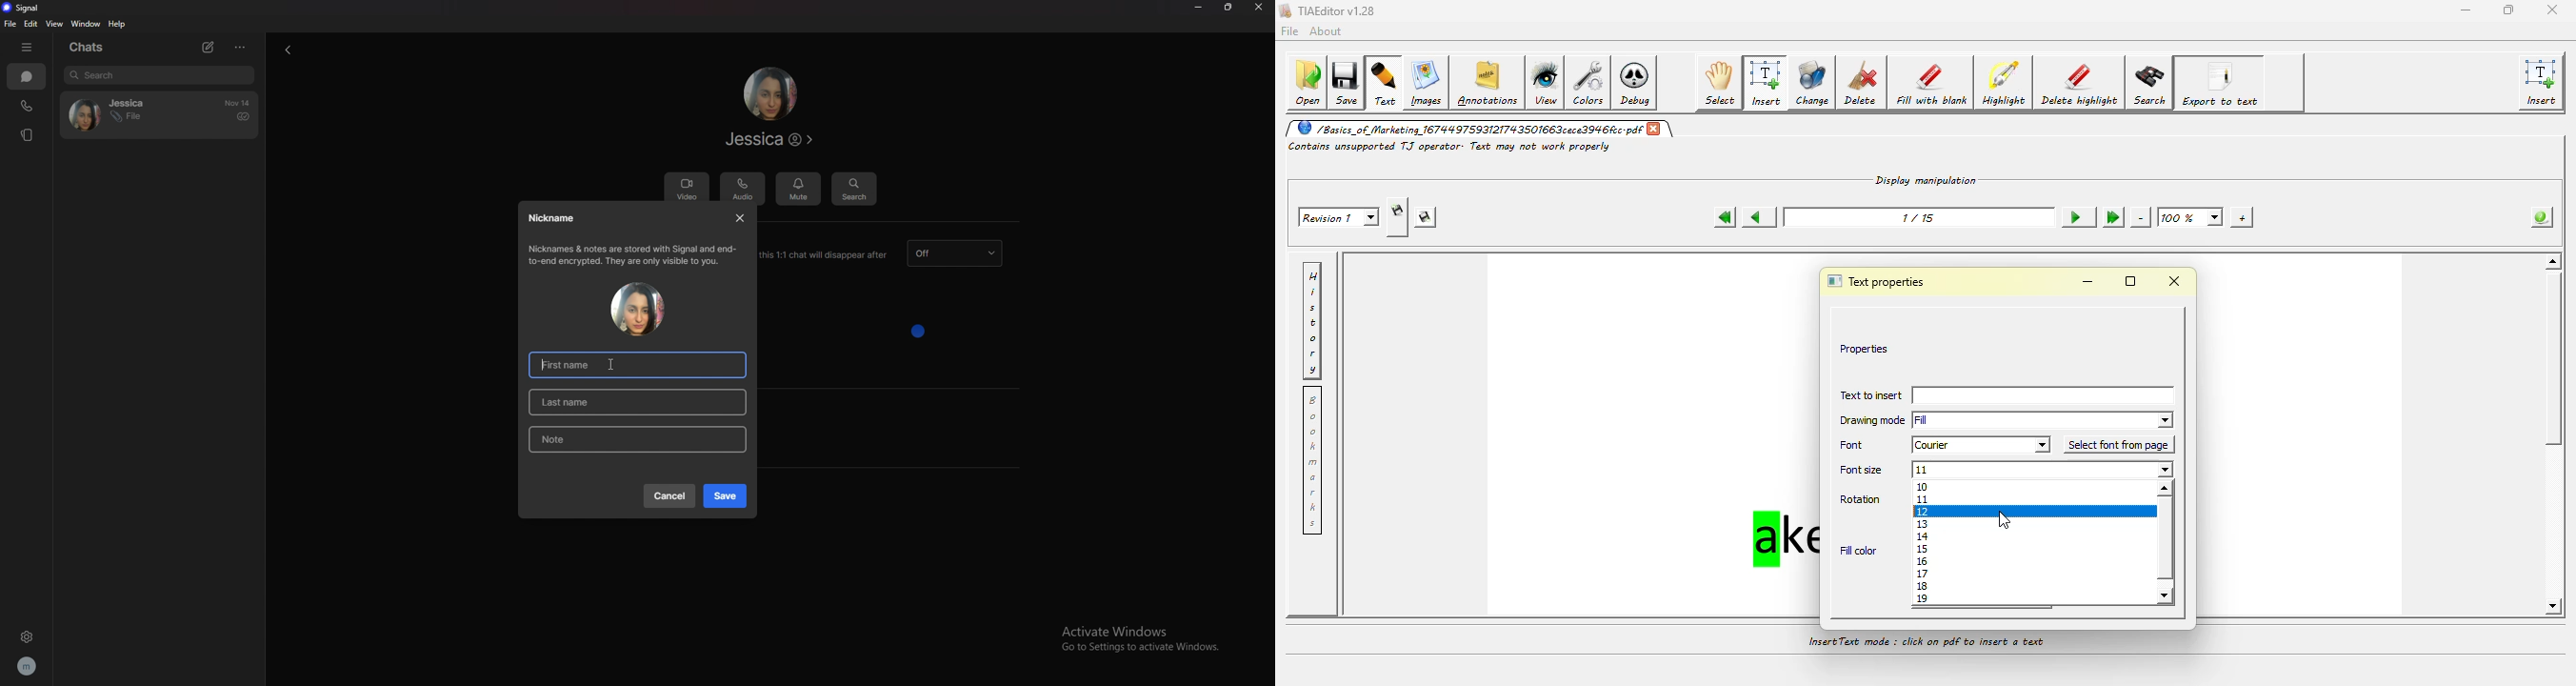 This screenshot has height=700, width=2576. I want to click on mute, so click(799, 189).